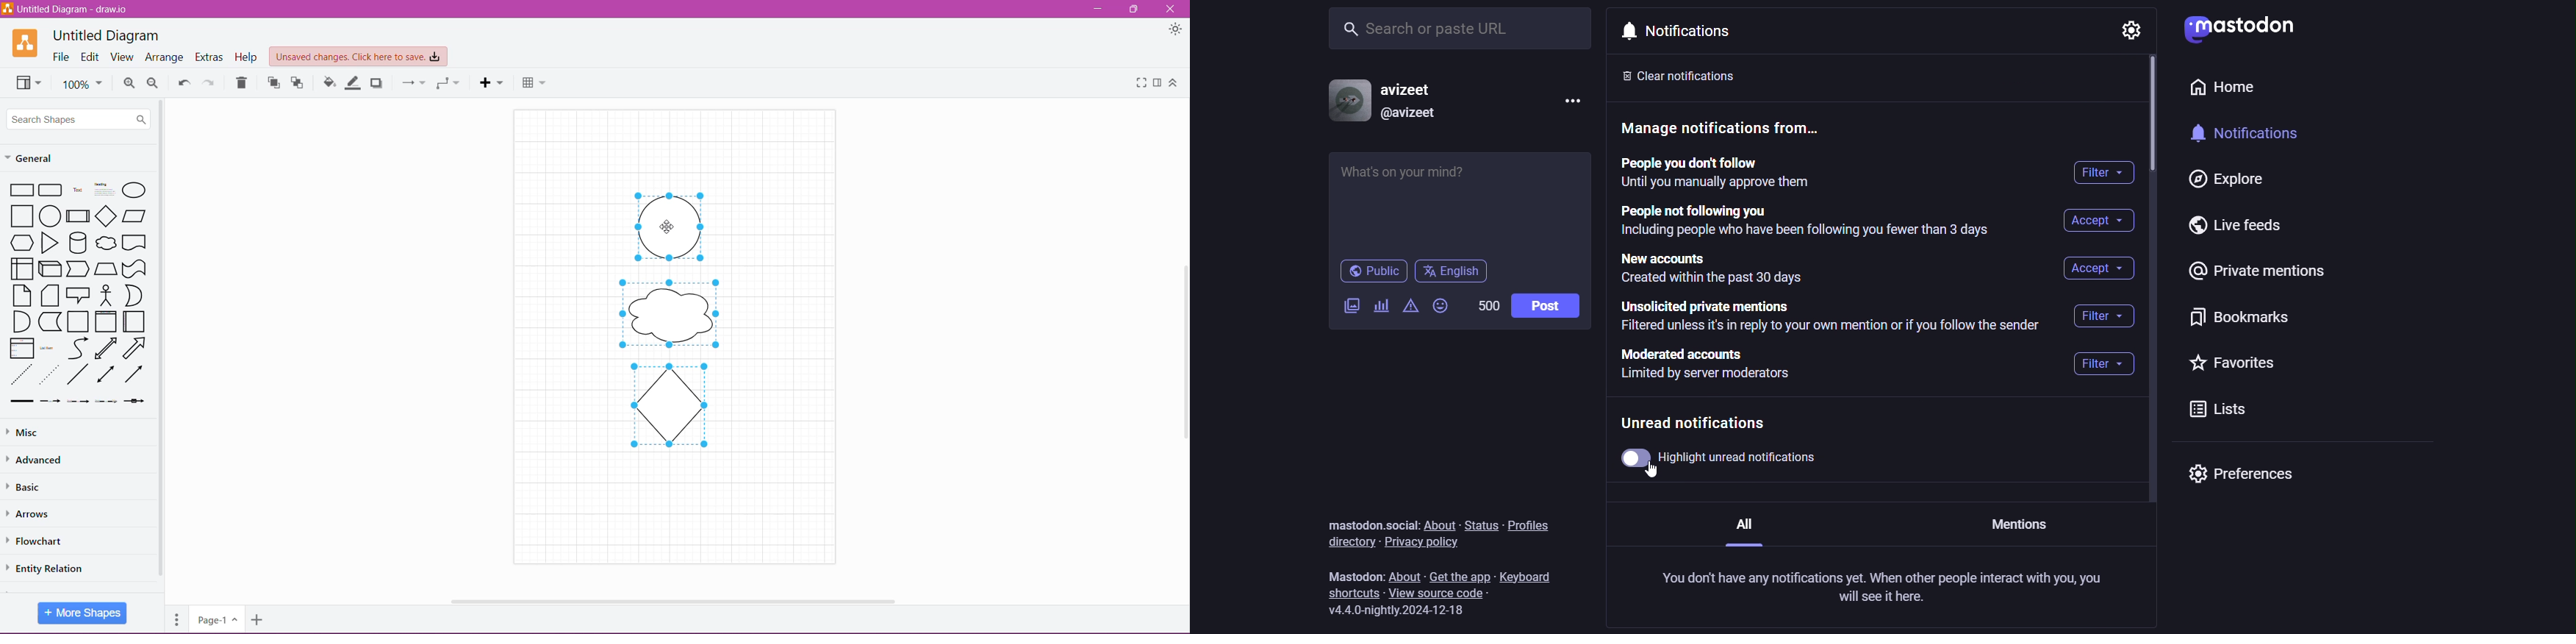  Describe the element at coordinates (1461, 26) in the screenshot. I see `search or paste URL` at that location.